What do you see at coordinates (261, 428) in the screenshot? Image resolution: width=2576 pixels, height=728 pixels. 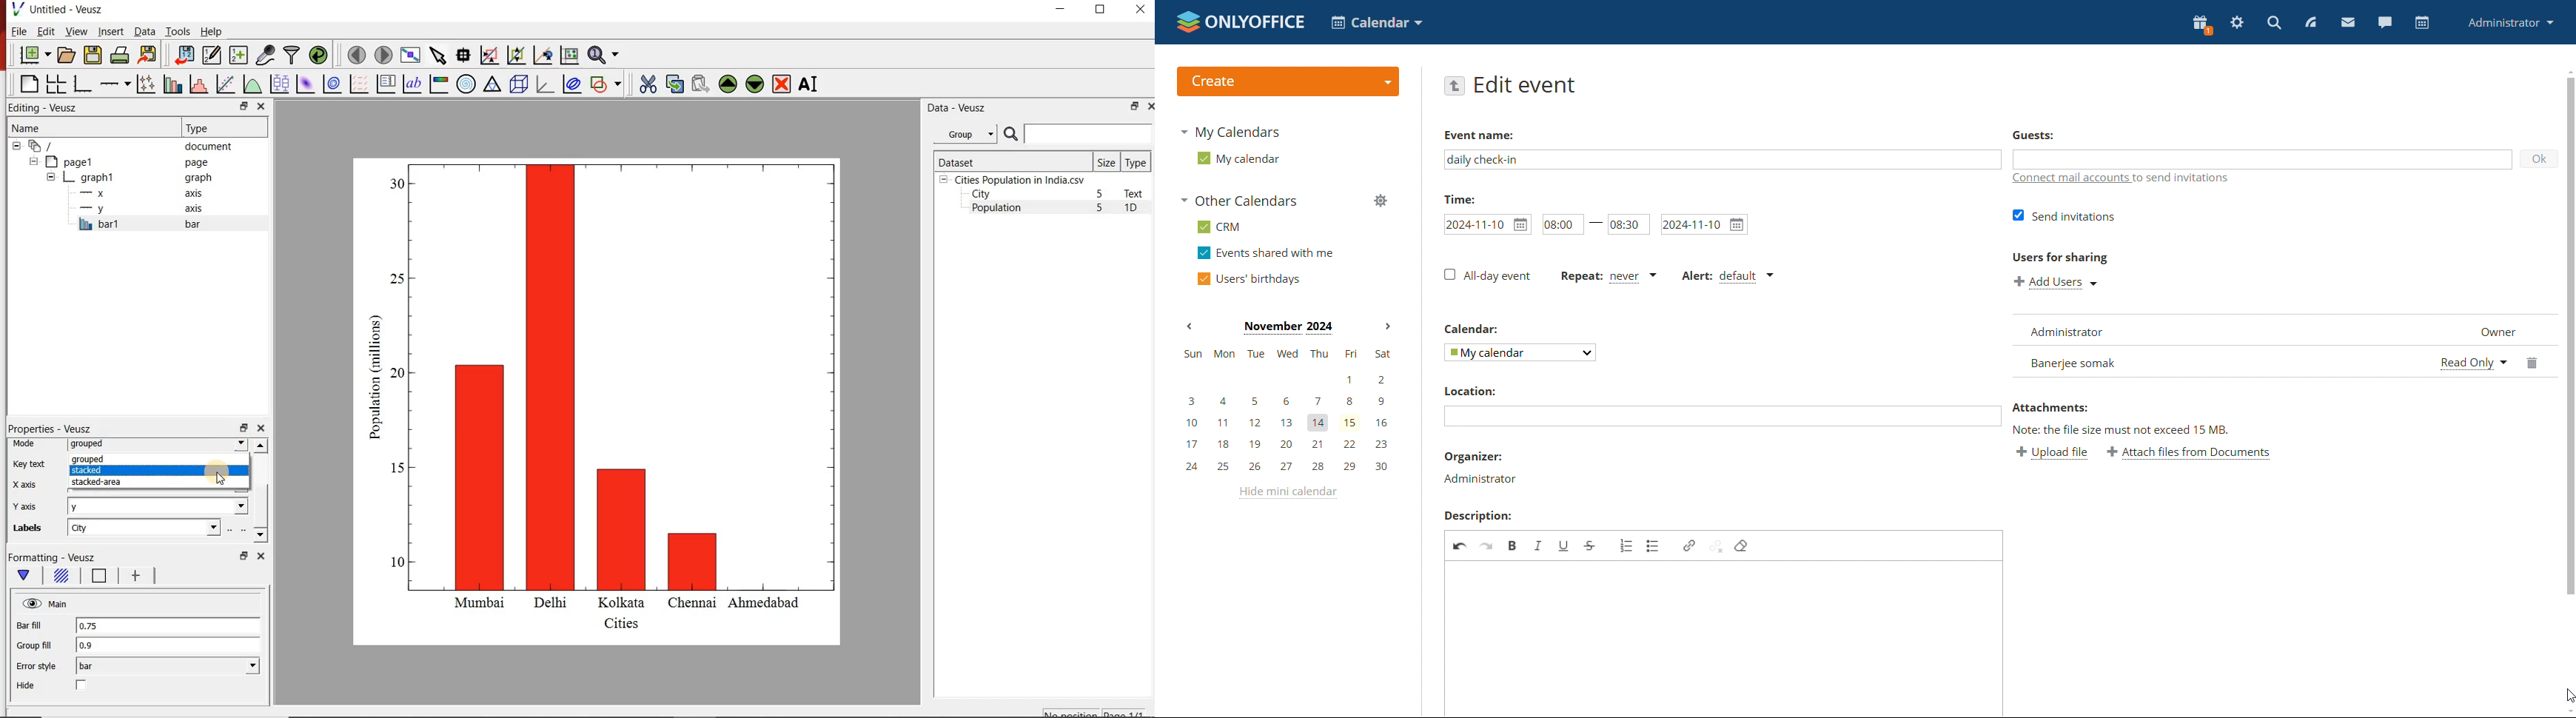 I see `close` at bounding box center [261, 428].